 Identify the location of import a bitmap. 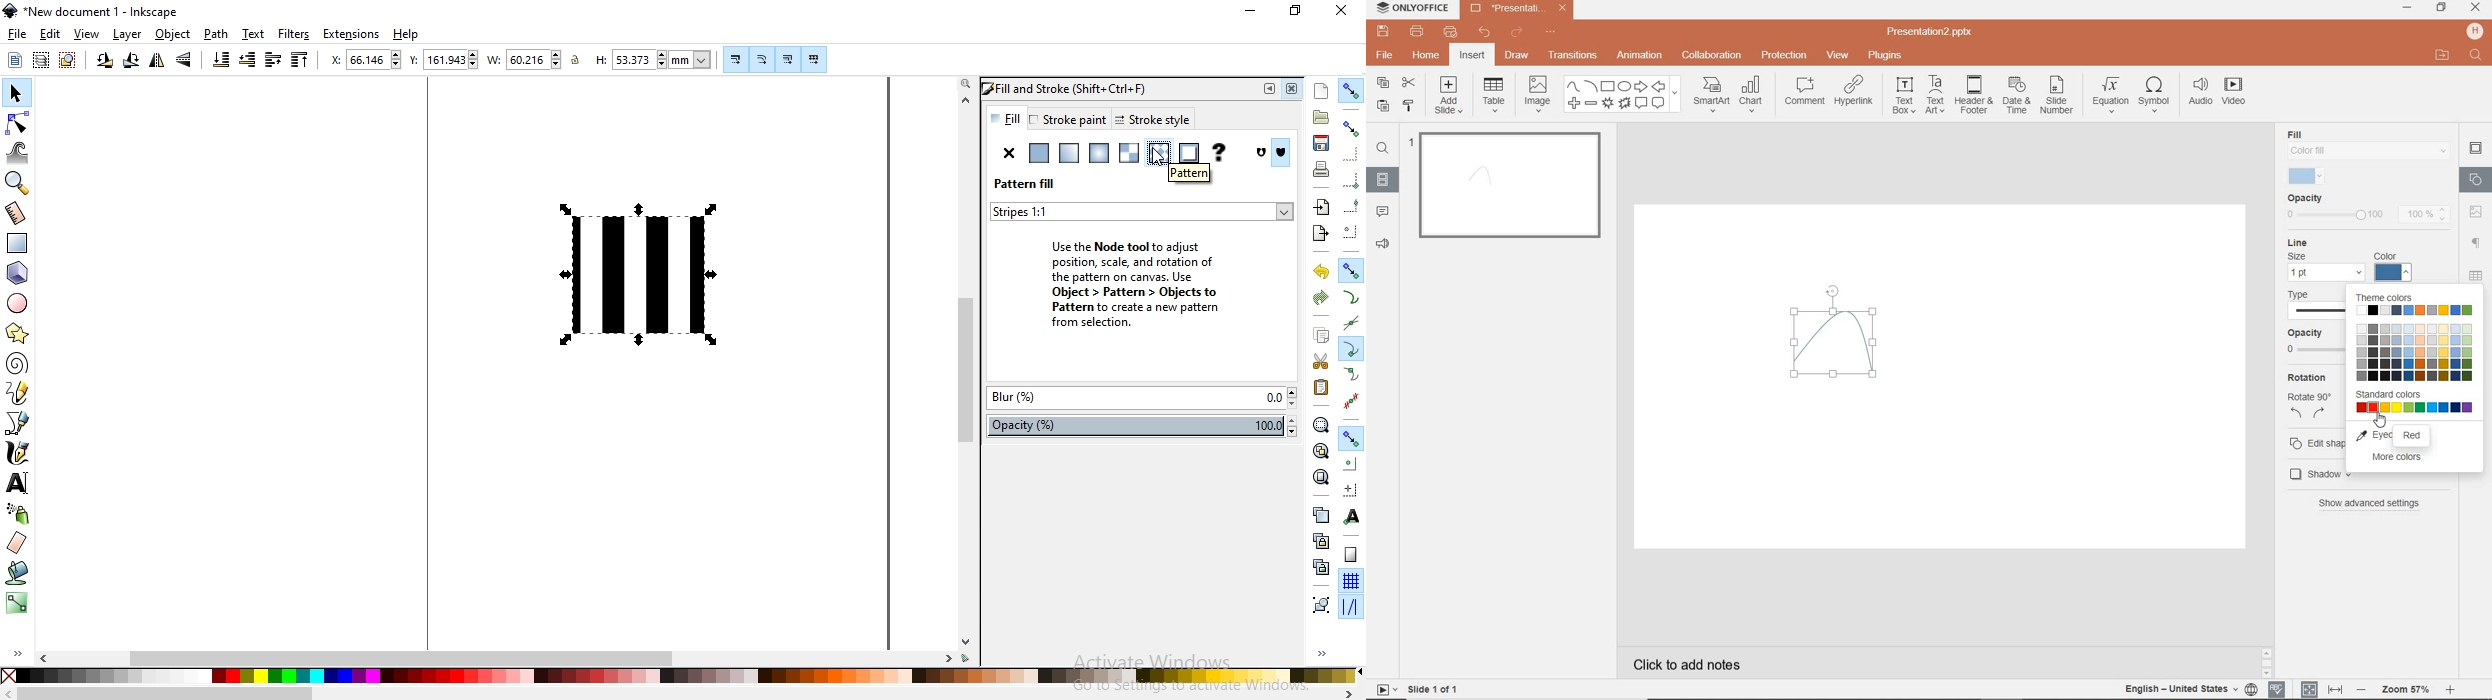
(1321, 207).